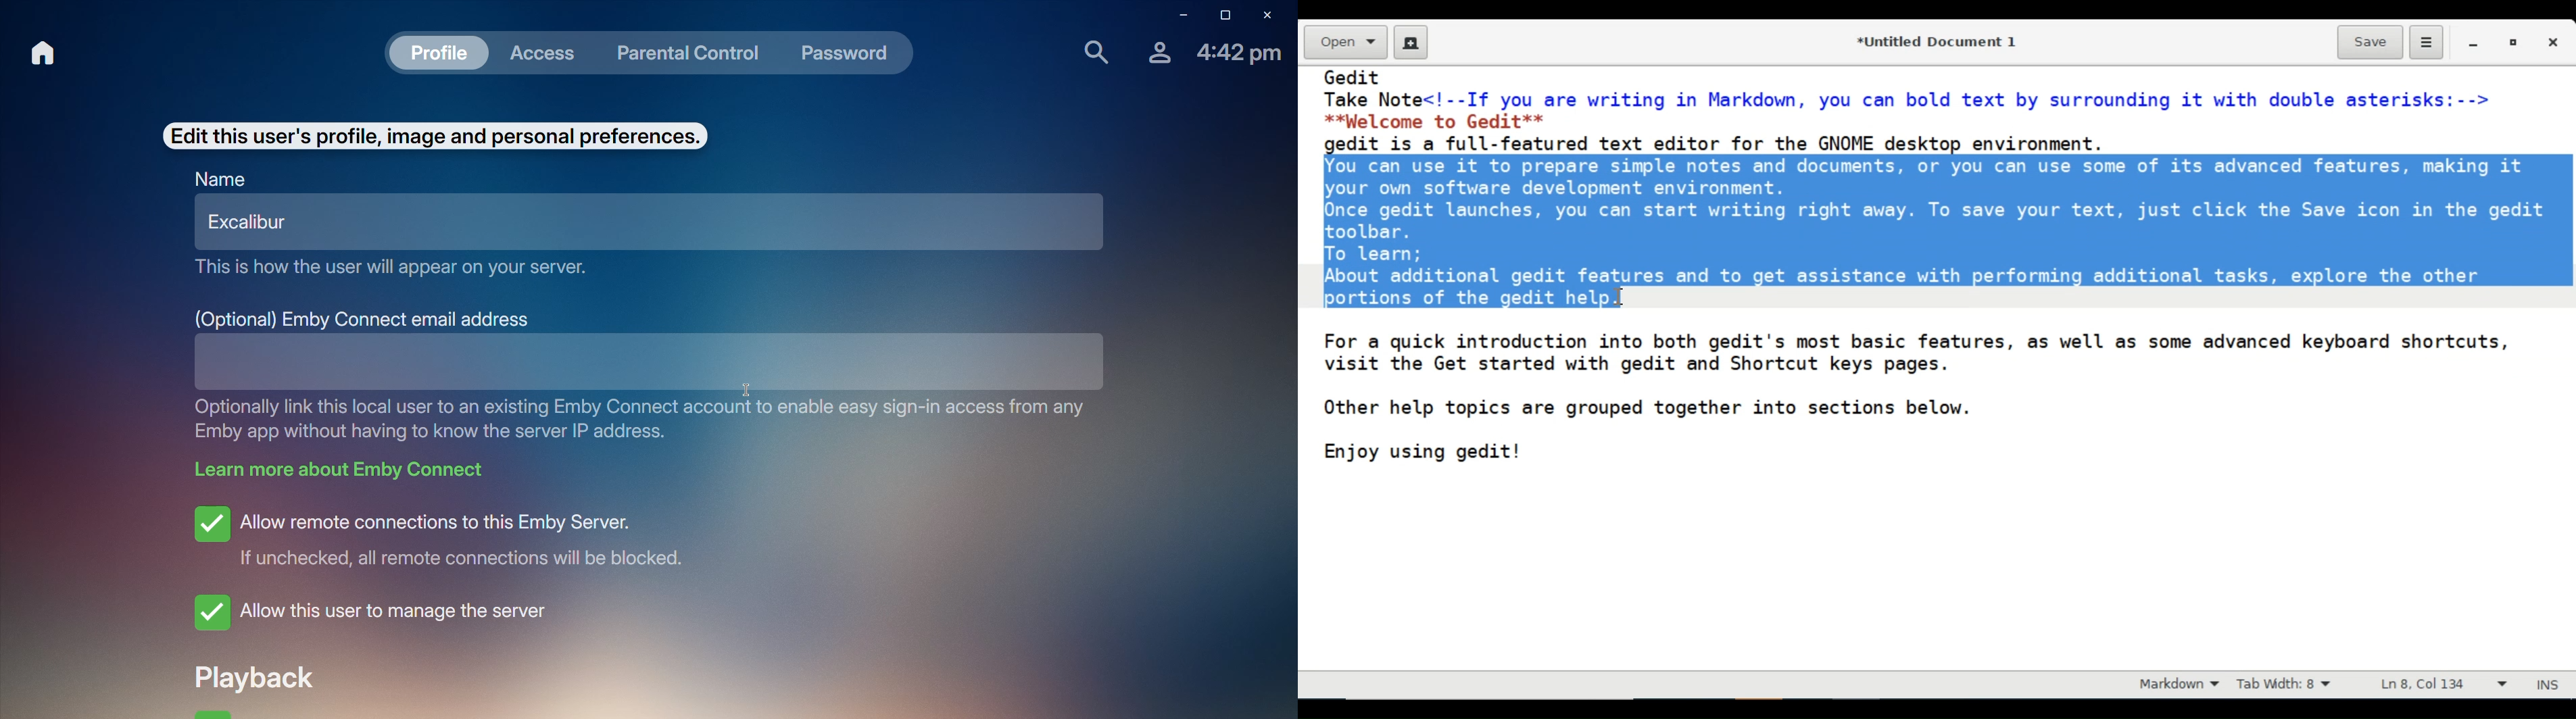 This screenshot has height=728, width=2576. What do you see at coordinates (2444, 687) in the screenshot?
I see `Line & Column Preference` at bounding box center [2444, 687].